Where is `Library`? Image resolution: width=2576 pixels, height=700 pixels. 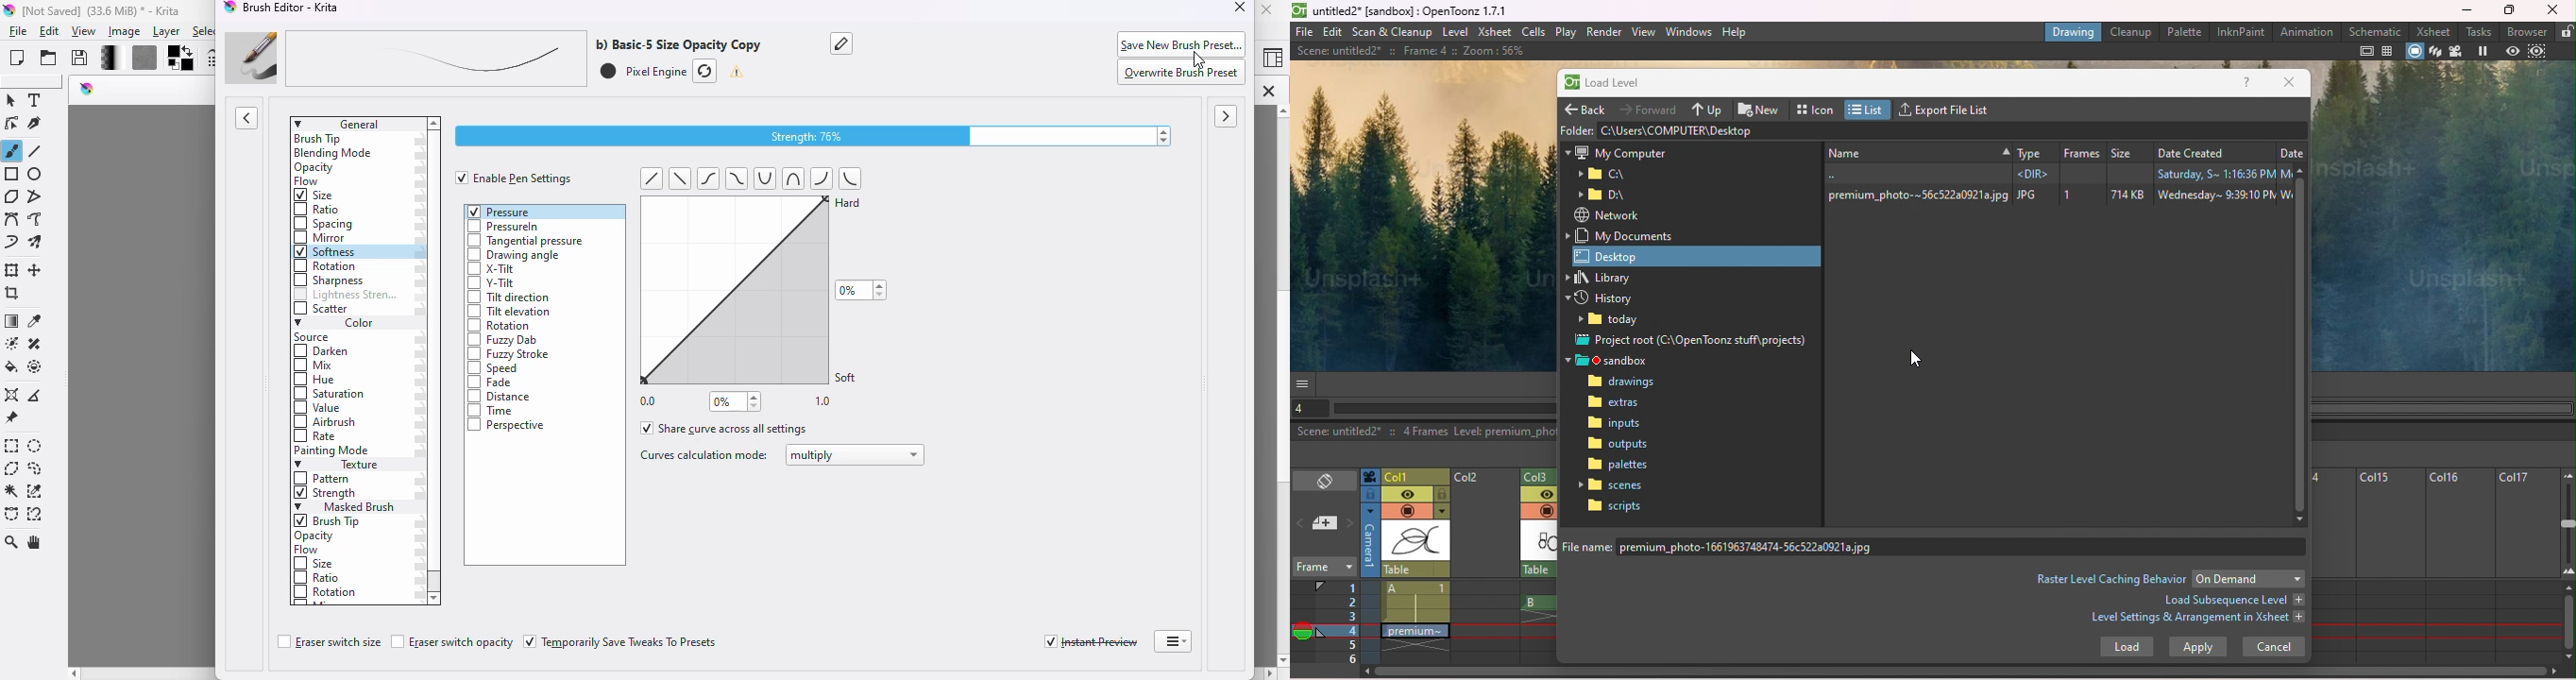 Library is located at coordinates (1609, 278).